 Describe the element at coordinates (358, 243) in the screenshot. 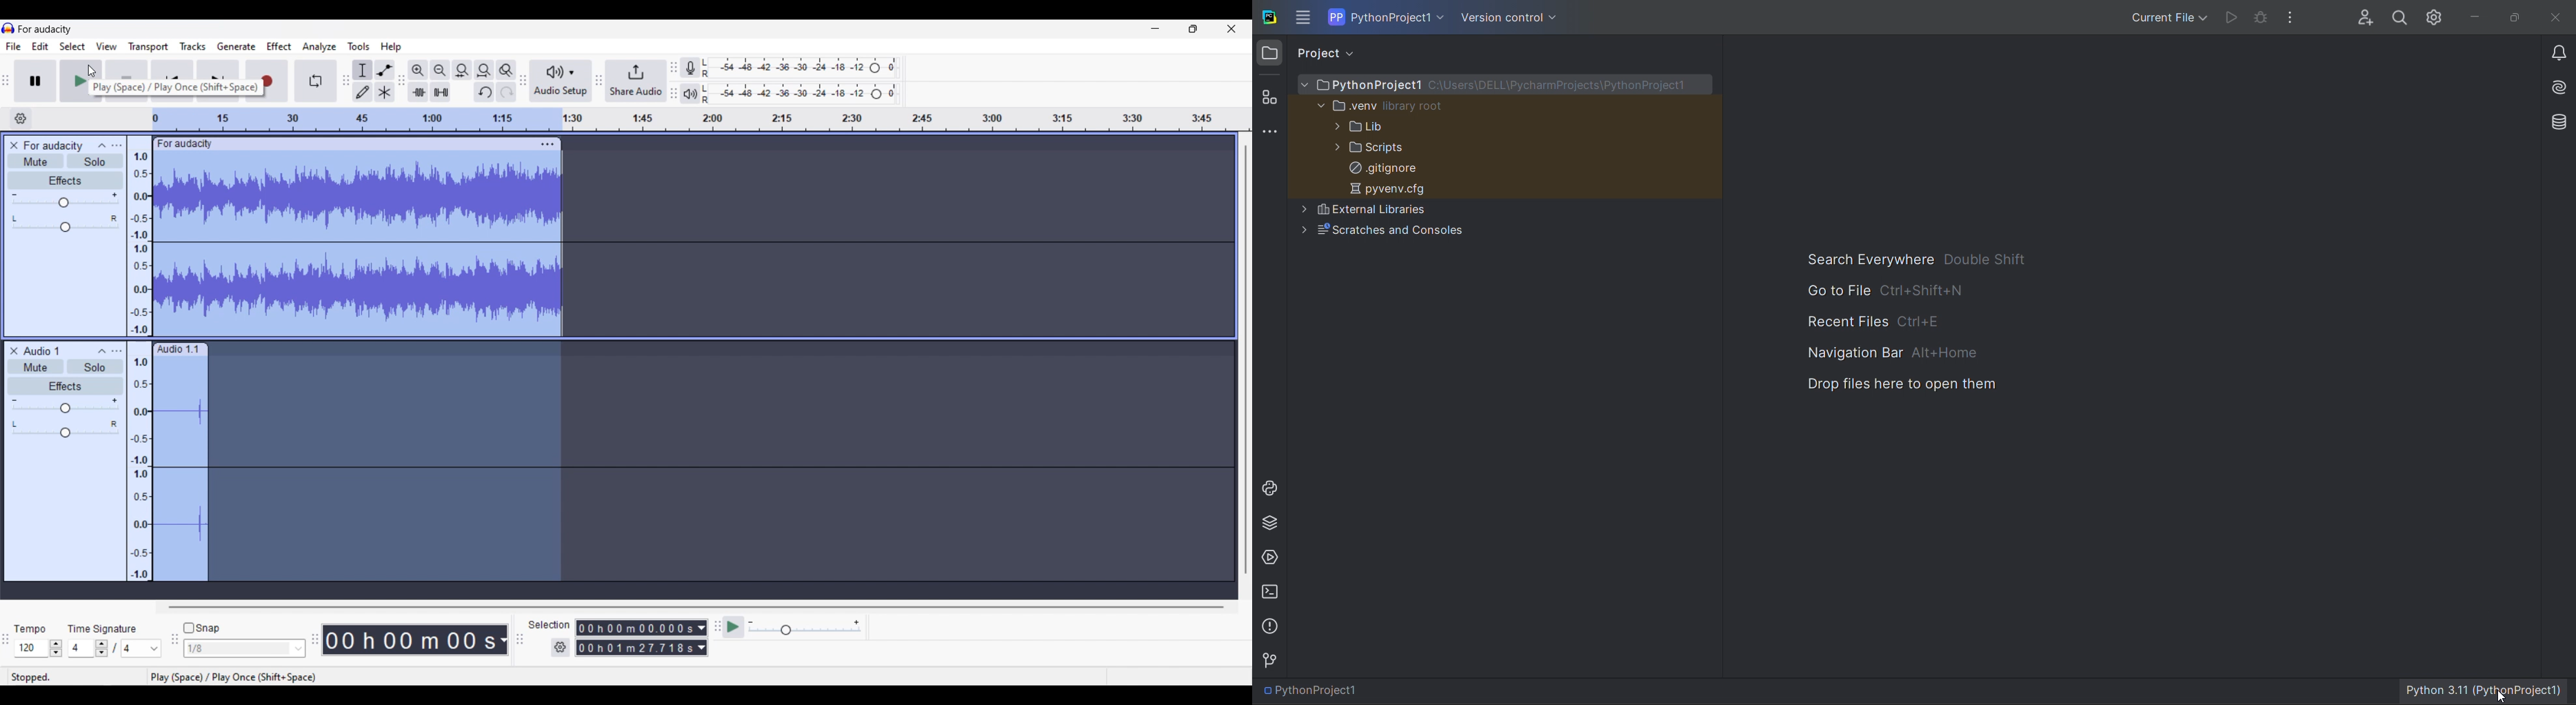

I see `track waveform selected` at that location.